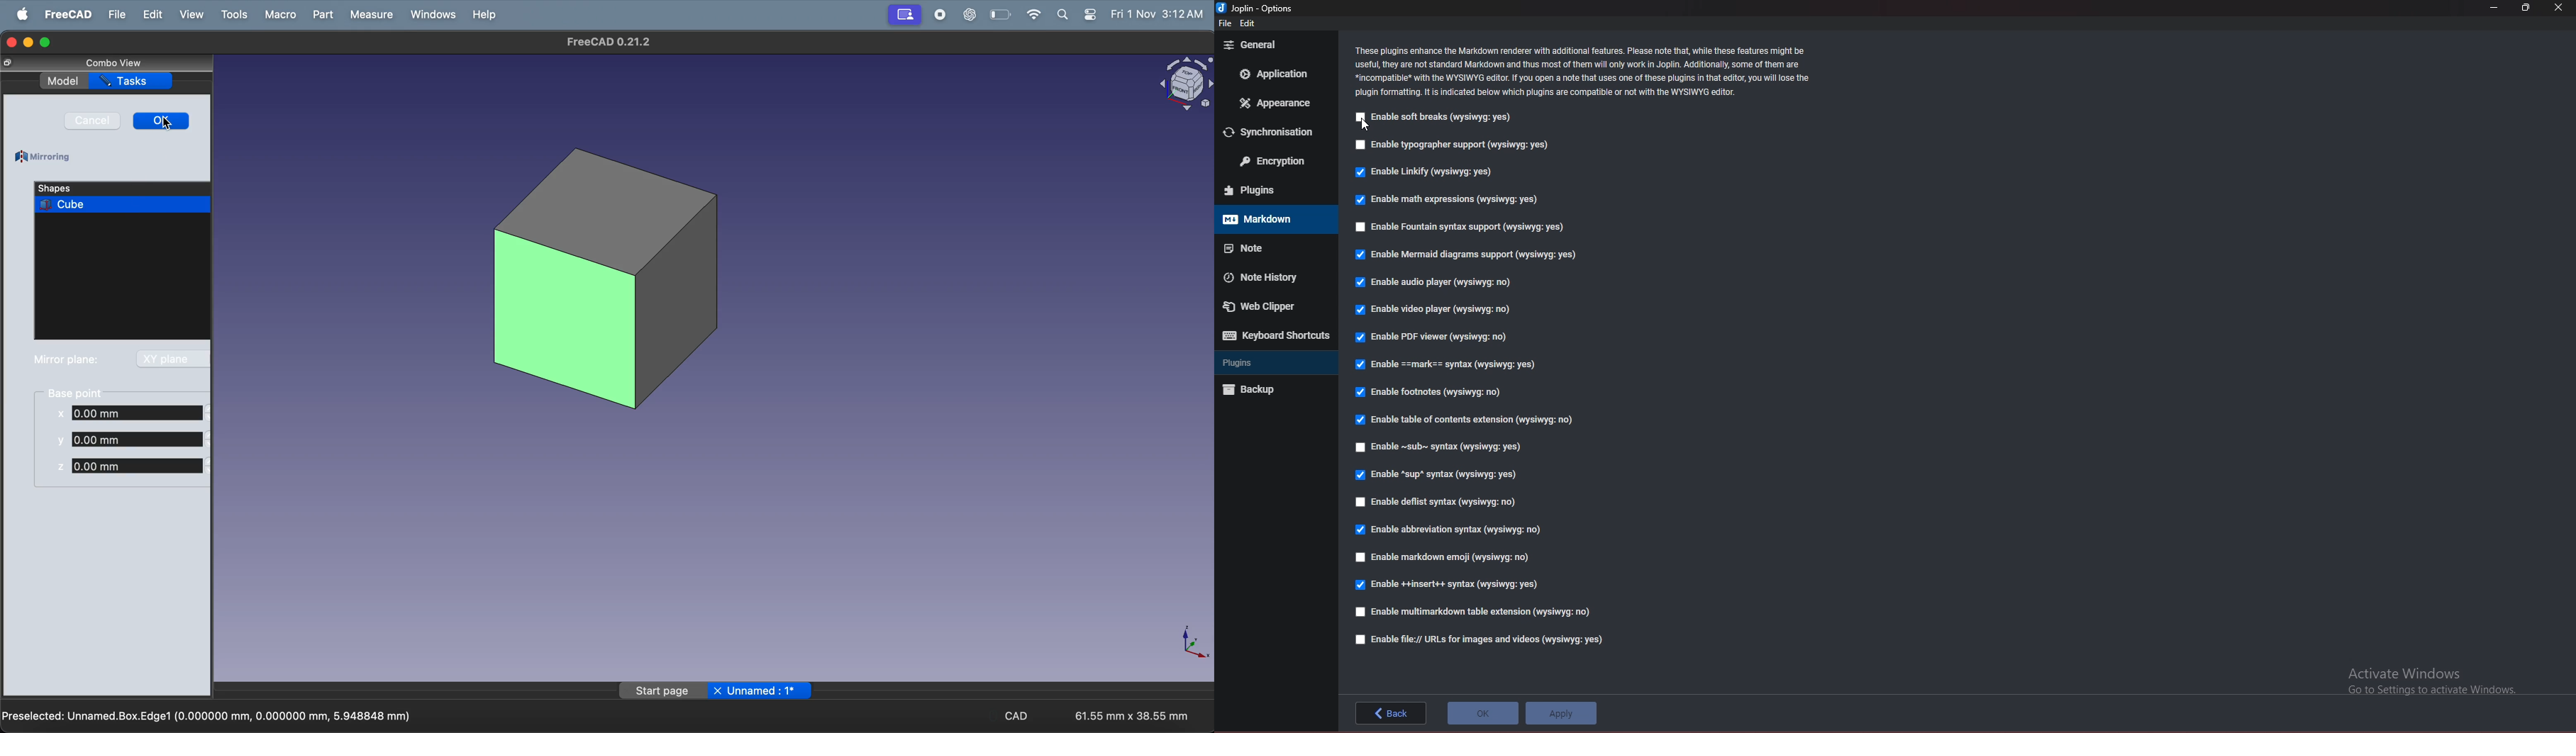 The image size is (2576, 756). Describe the element at coordinates (941, 14) in the screenshot. I see `record` at that location.